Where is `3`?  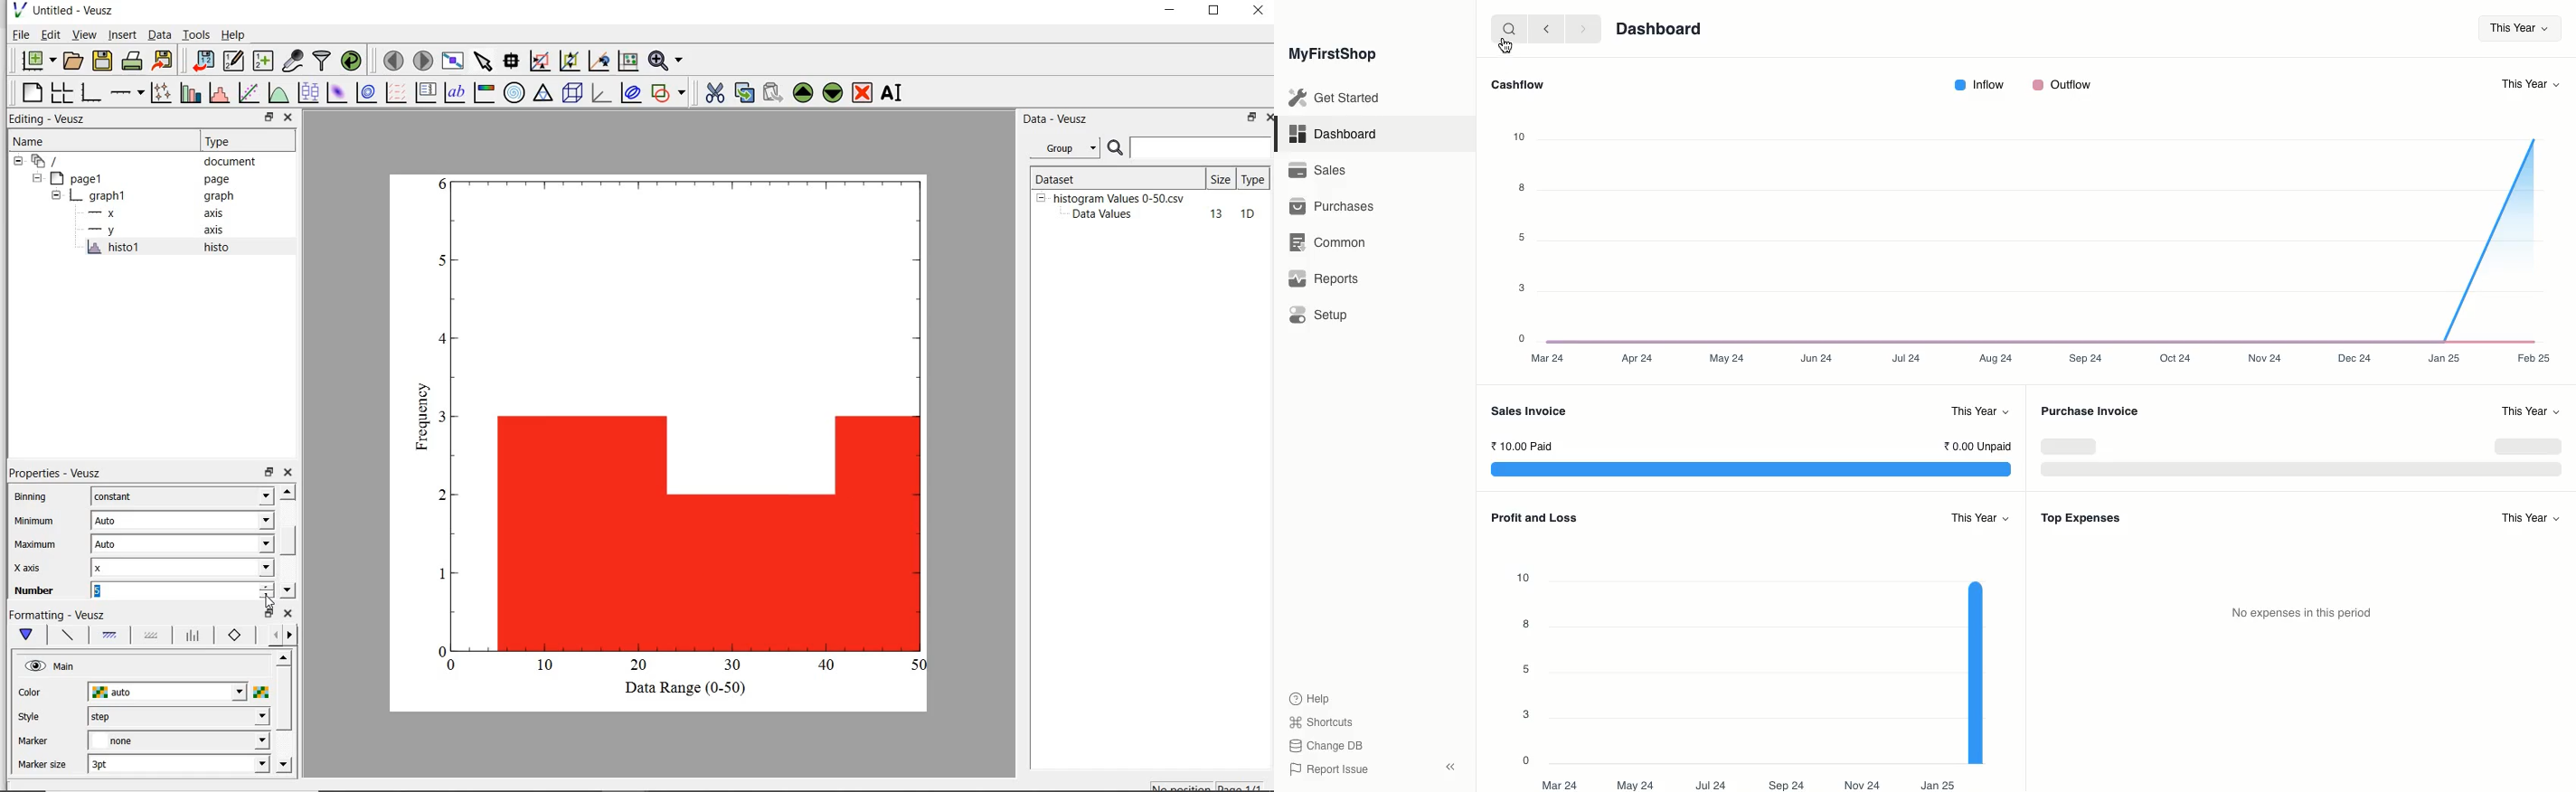
3 is located at coordinates (1524, 288).